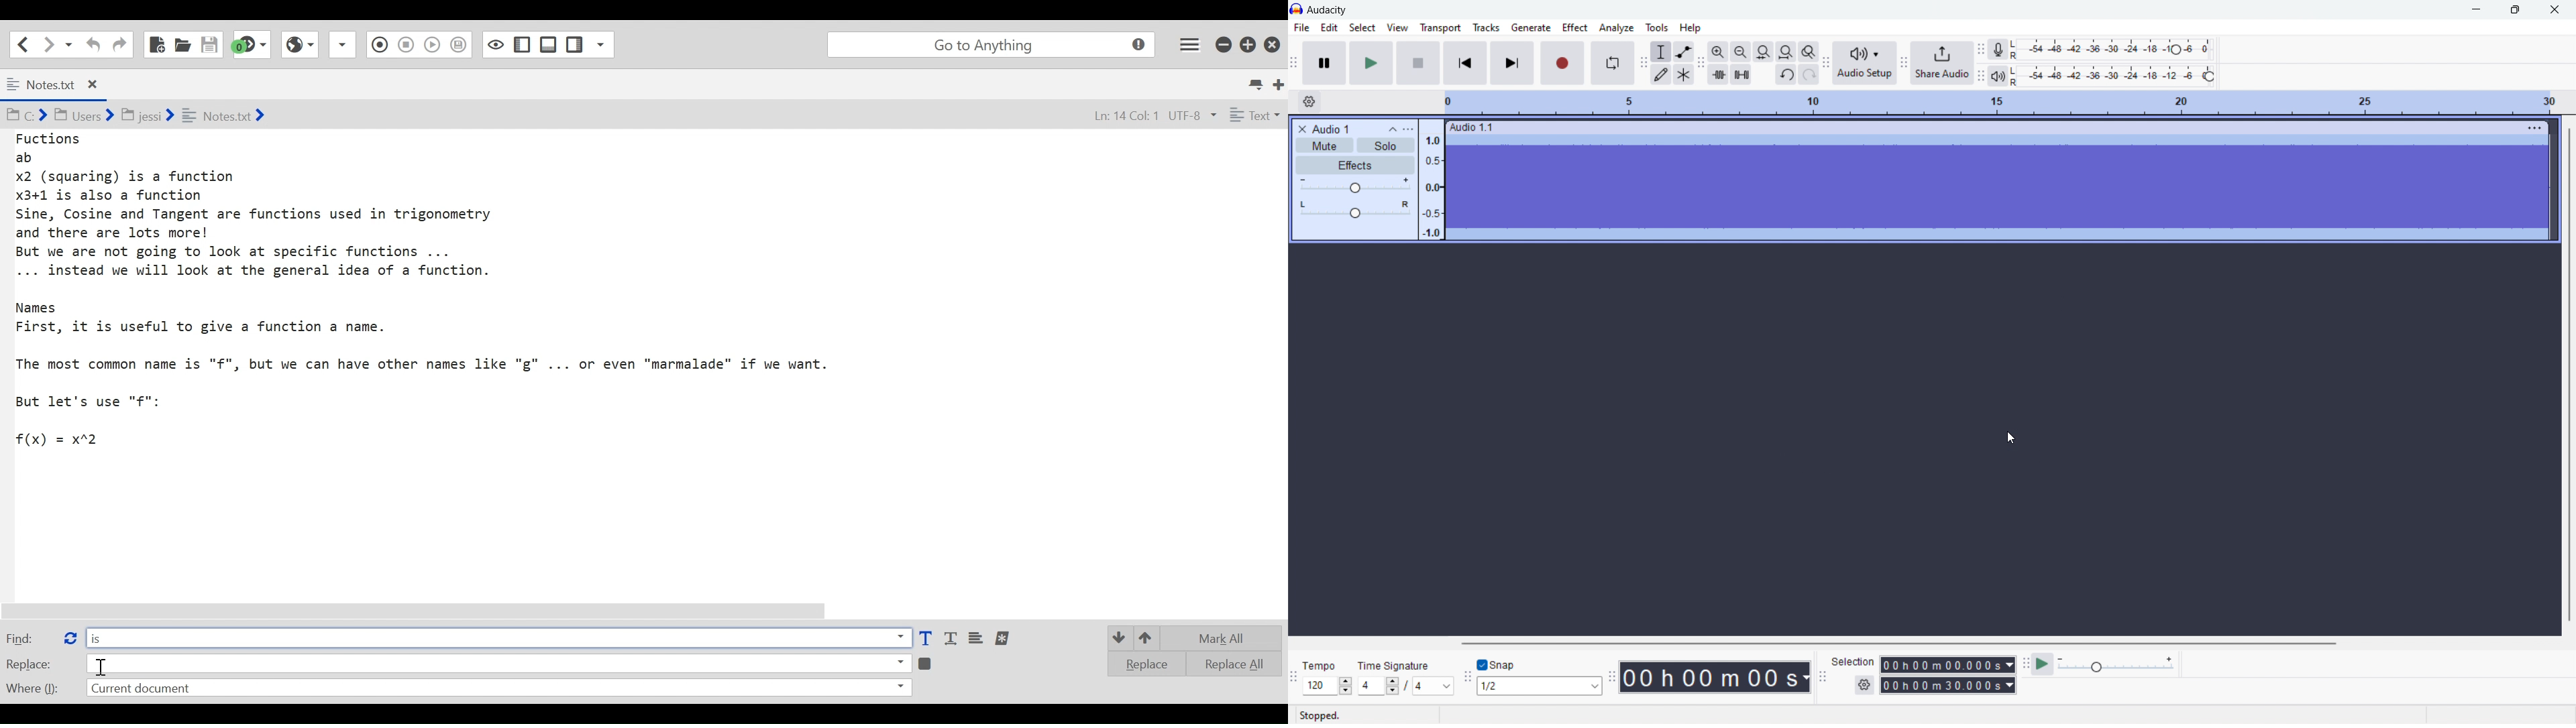 The width and height of the screenshot is (2576, 728). What do you see at coordinates (1248, 44) in the screenshot?
I see `Restore` at bounding box center [1248, 44].